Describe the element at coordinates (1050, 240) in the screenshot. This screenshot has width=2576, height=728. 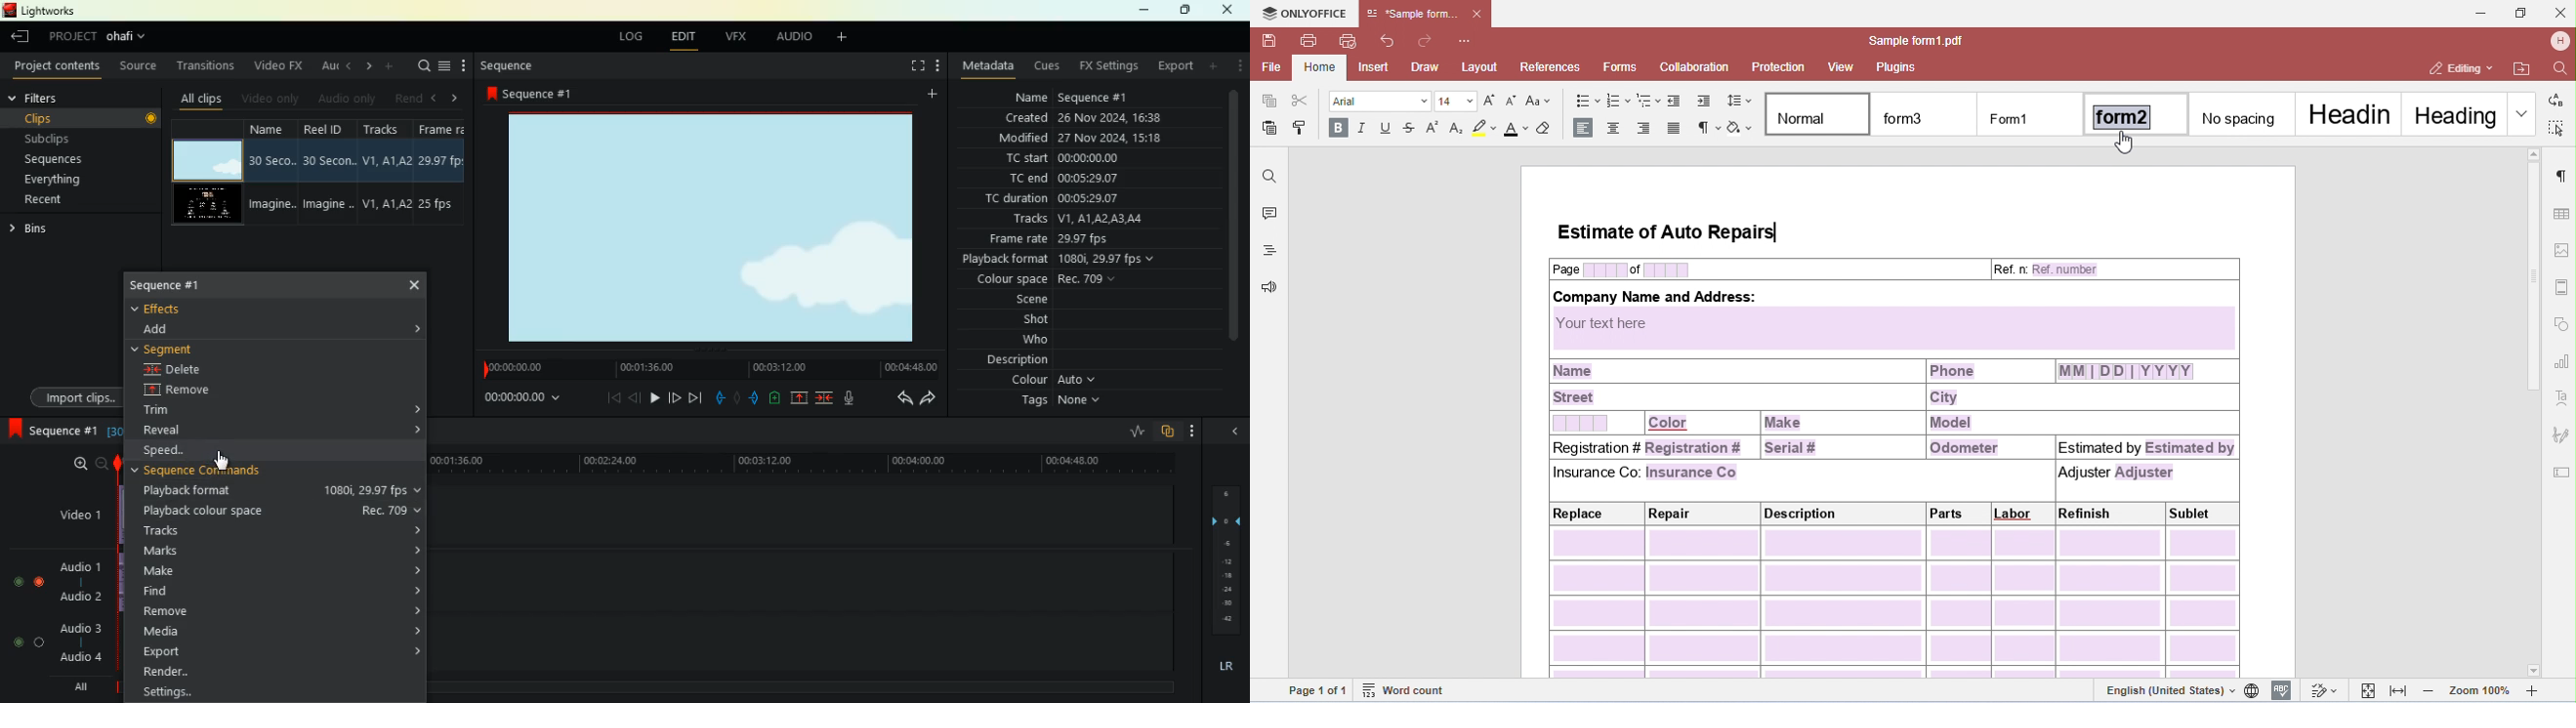
I see `frame rate` at that location.